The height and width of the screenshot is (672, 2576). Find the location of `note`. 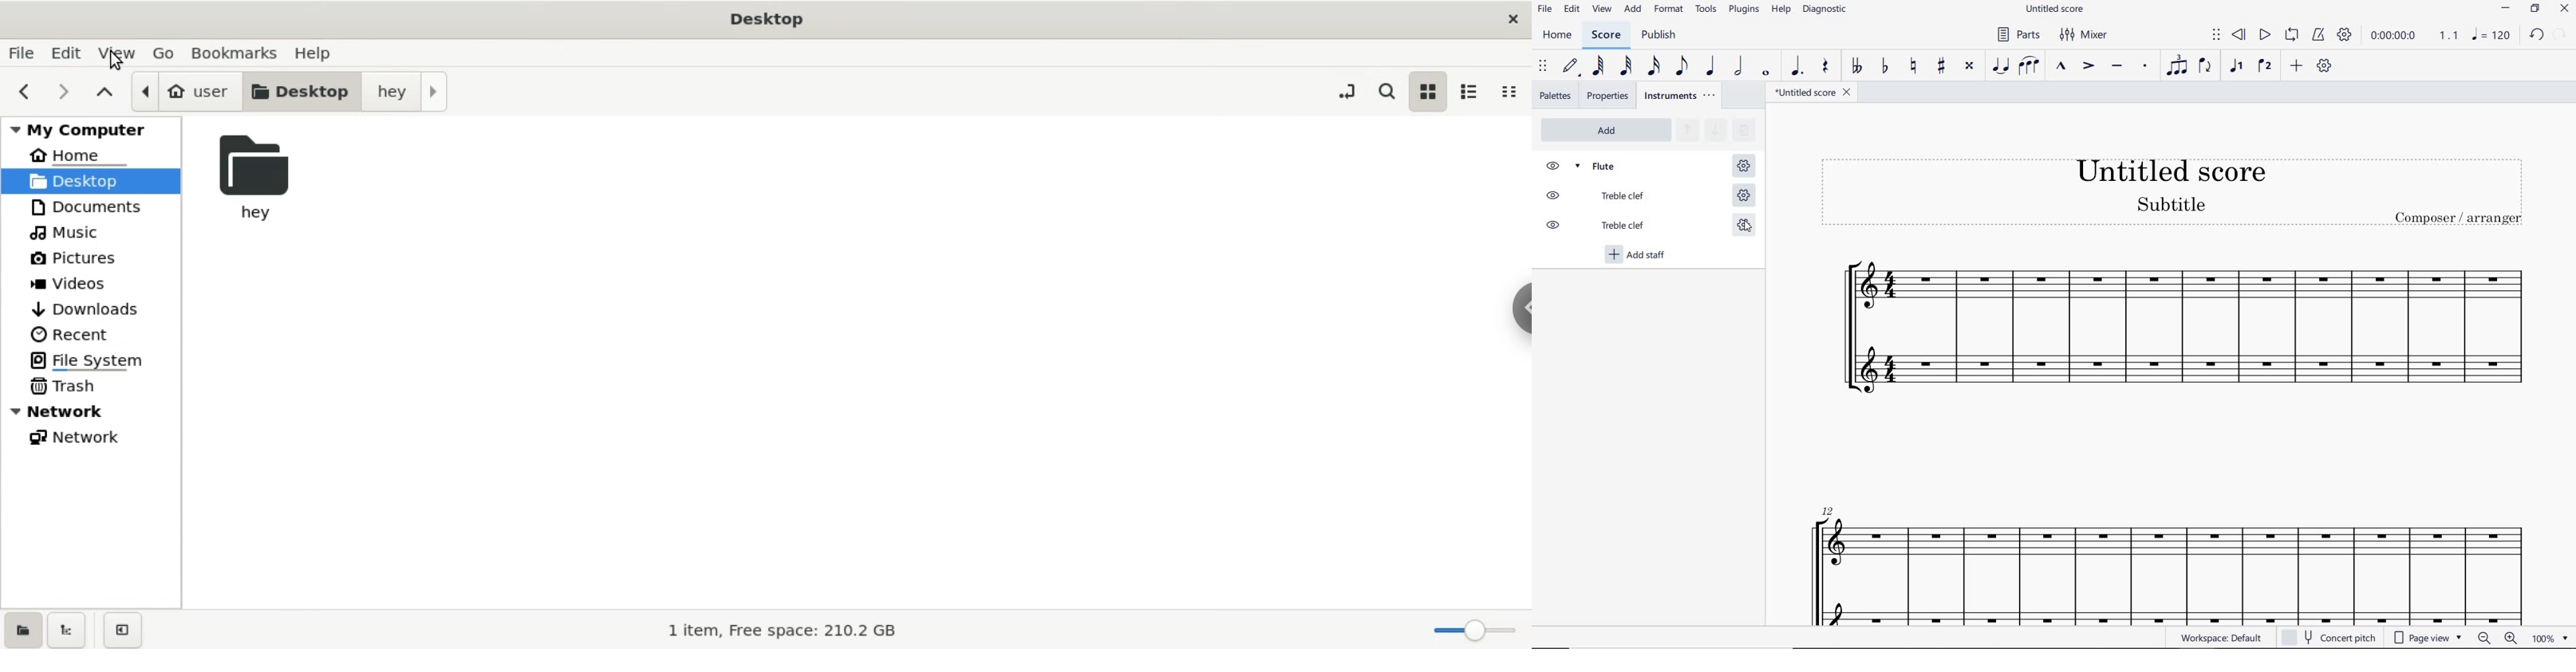

note is located at coordinates (2495, 34).